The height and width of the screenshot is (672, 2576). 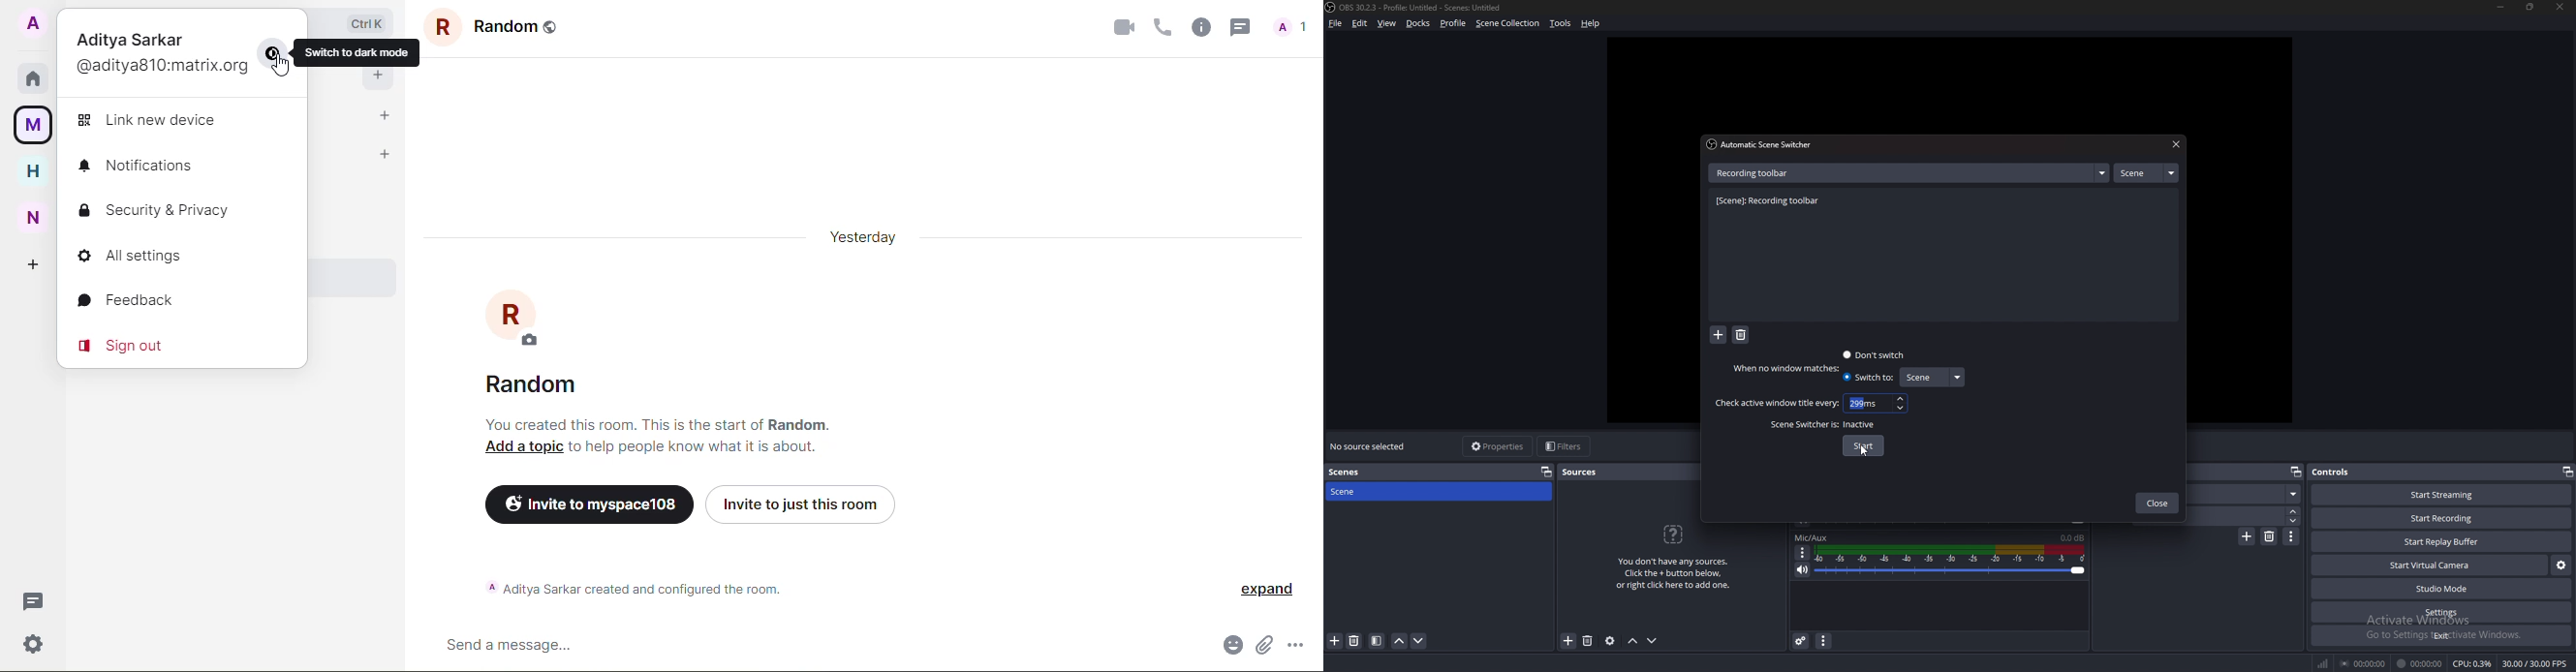 What do you see at coordinates (1588, 641) in the screenshot?
I see `remove source` at bounding box center [1588, 641].